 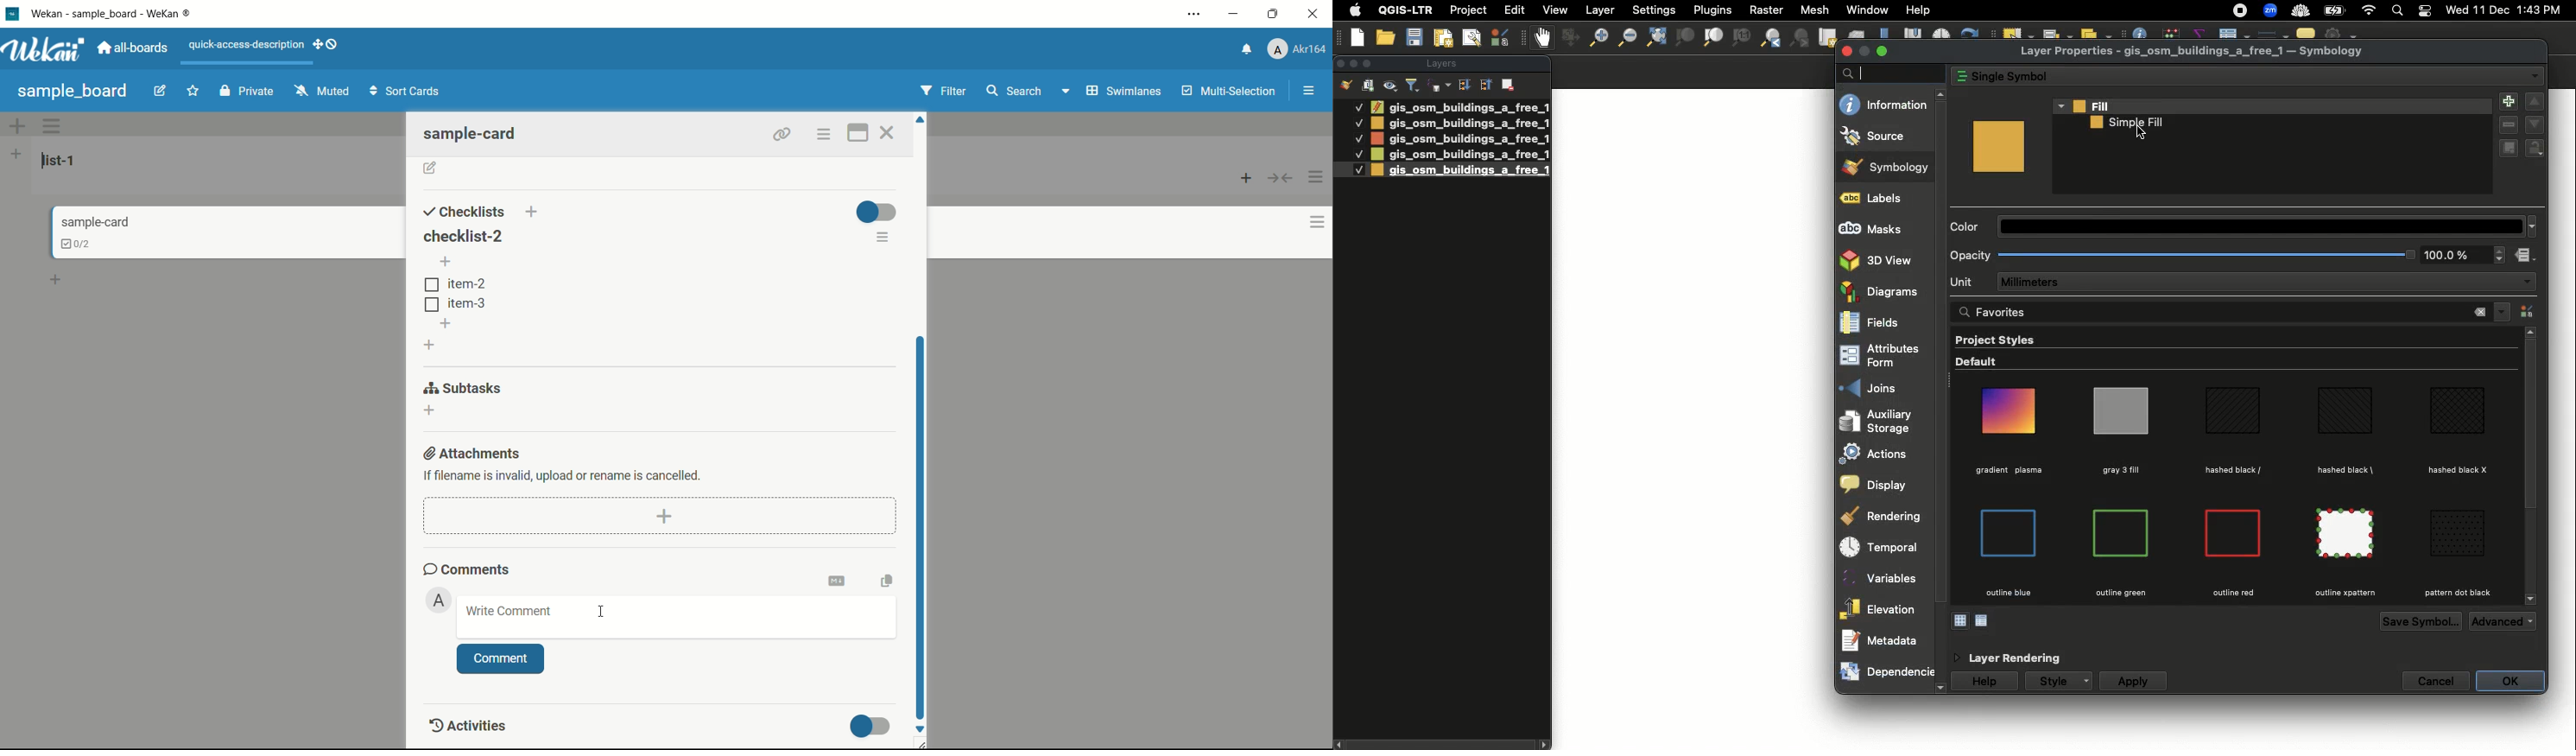 What do you see at coordinates (2446, 256) in the screenshot?
I see `100.0%` at bounding box center [2446, 256].